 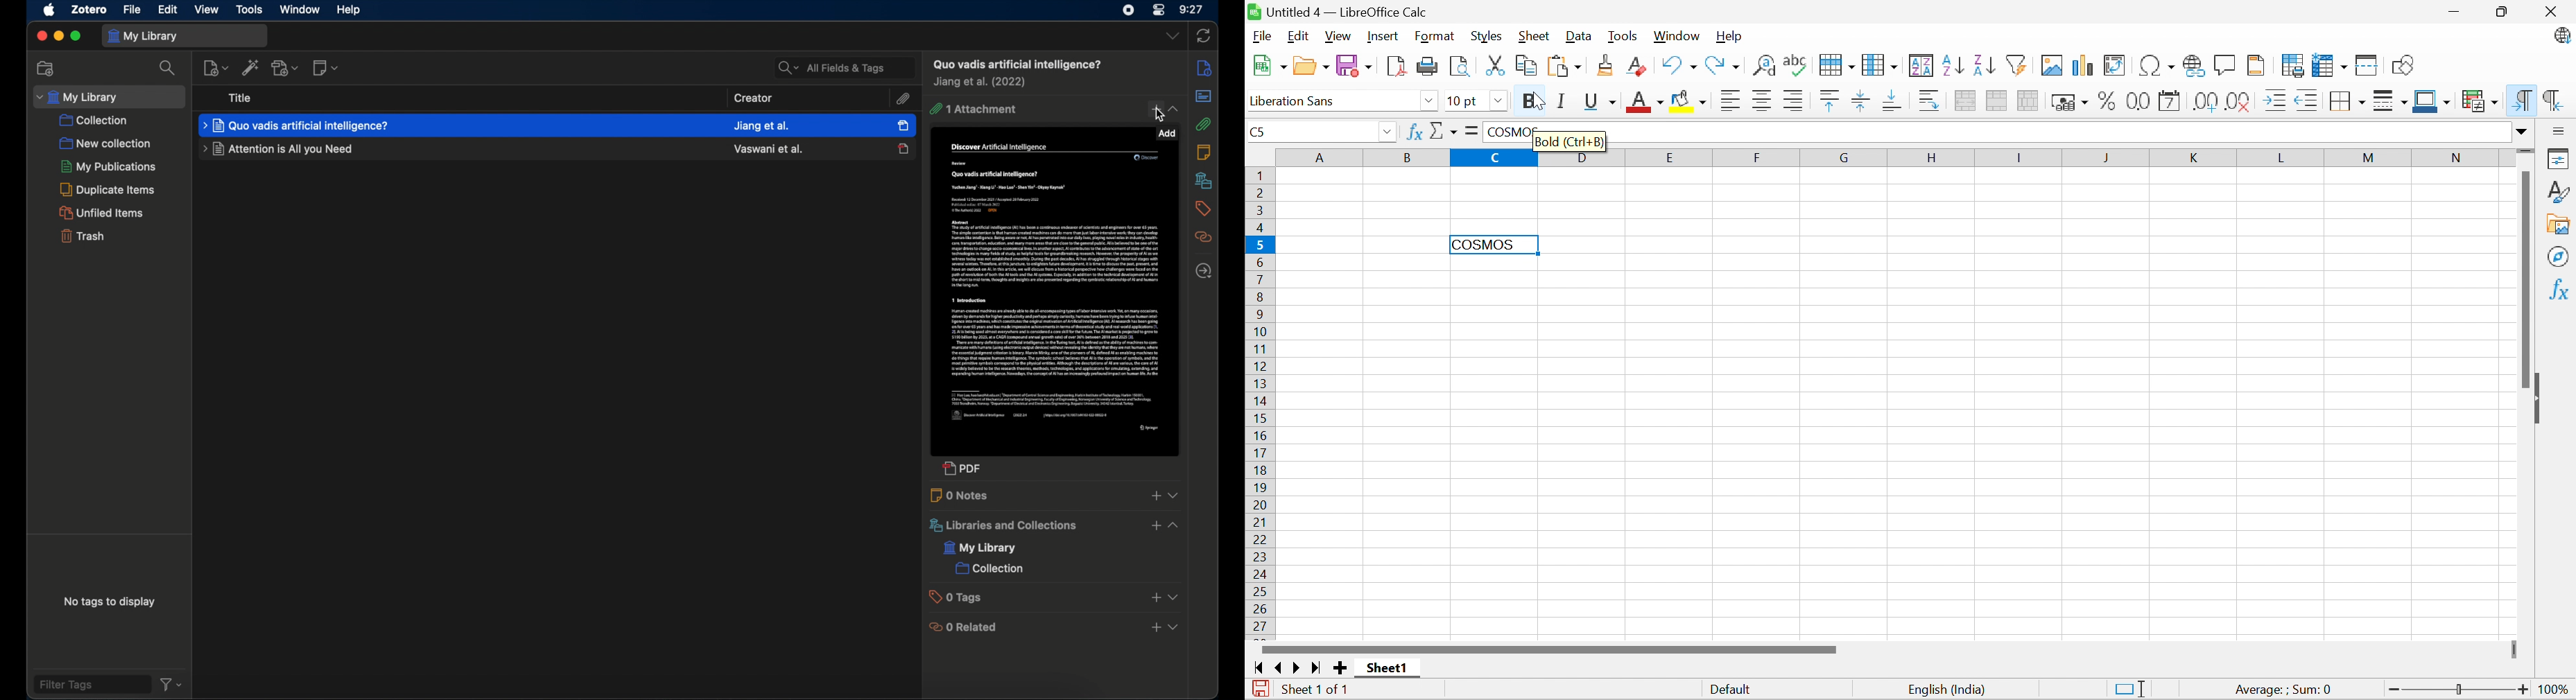 What do you see at coordinates (2502, 10) in the screenshot?
I see `Restore Down` at bounding box center [2502, 10].